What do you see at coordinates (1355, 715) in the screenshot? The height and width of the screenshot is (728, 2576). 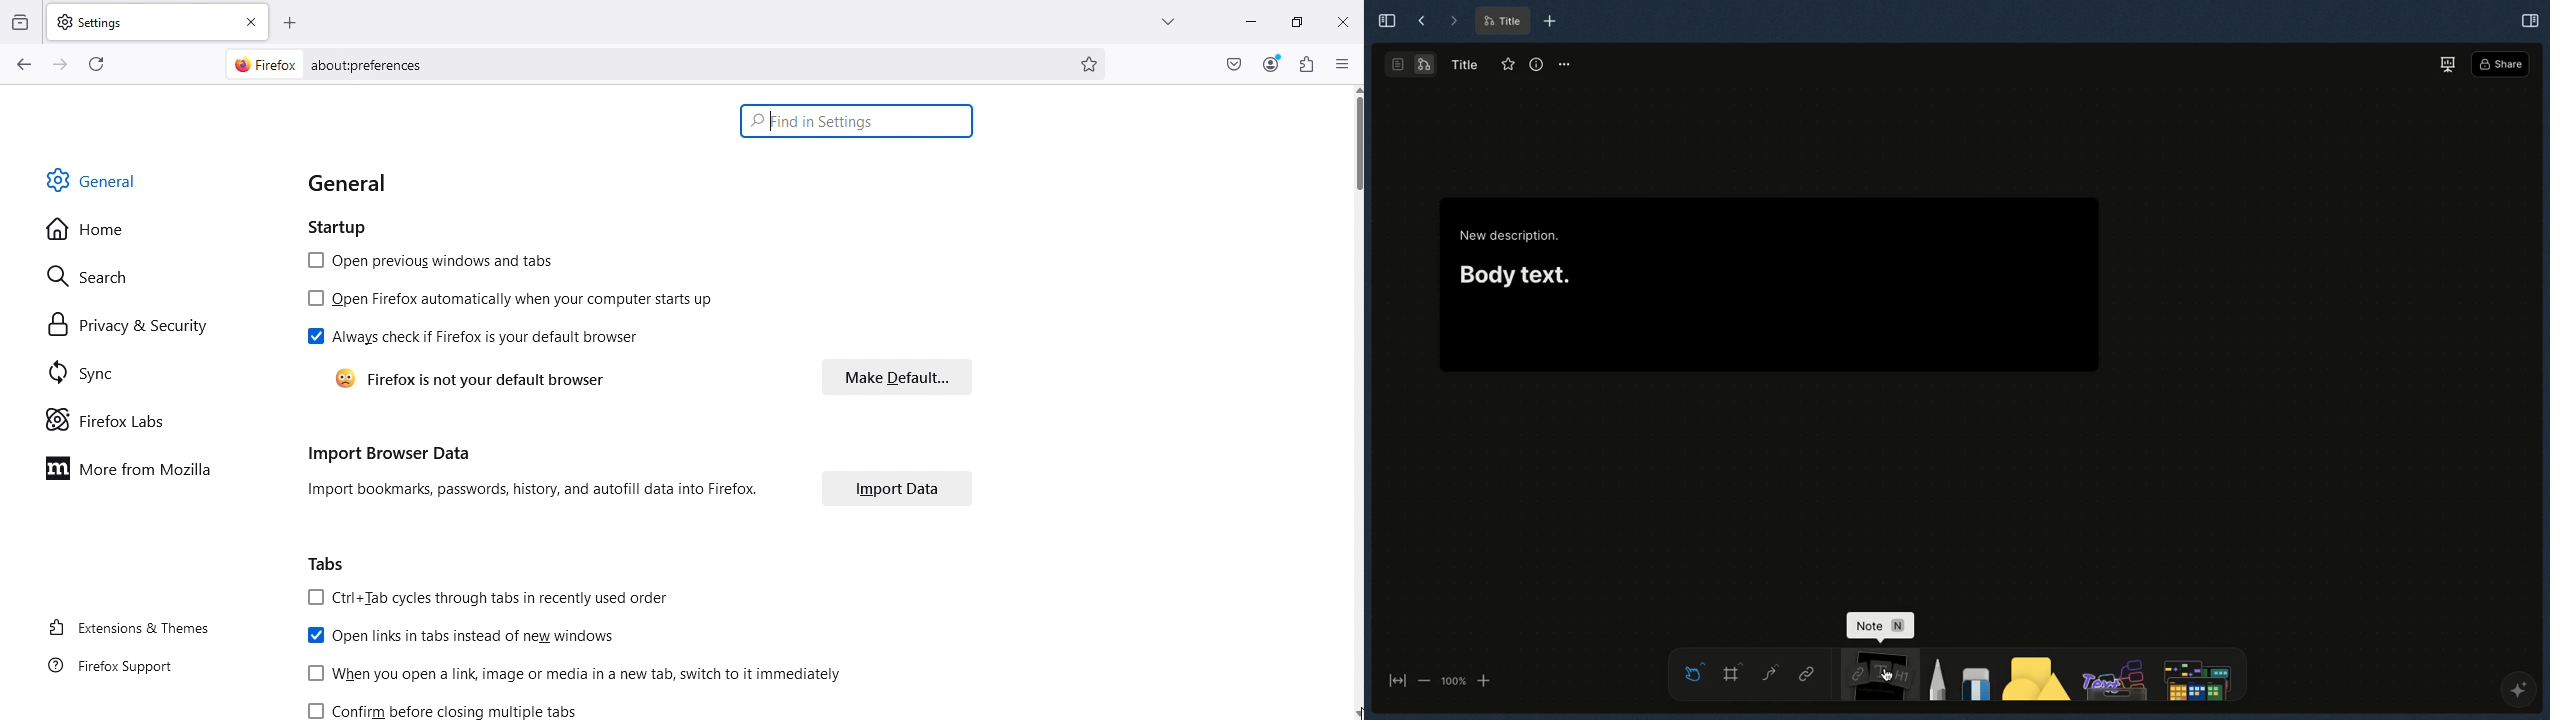 I see `cursor` at bounding box center [1355, 715].